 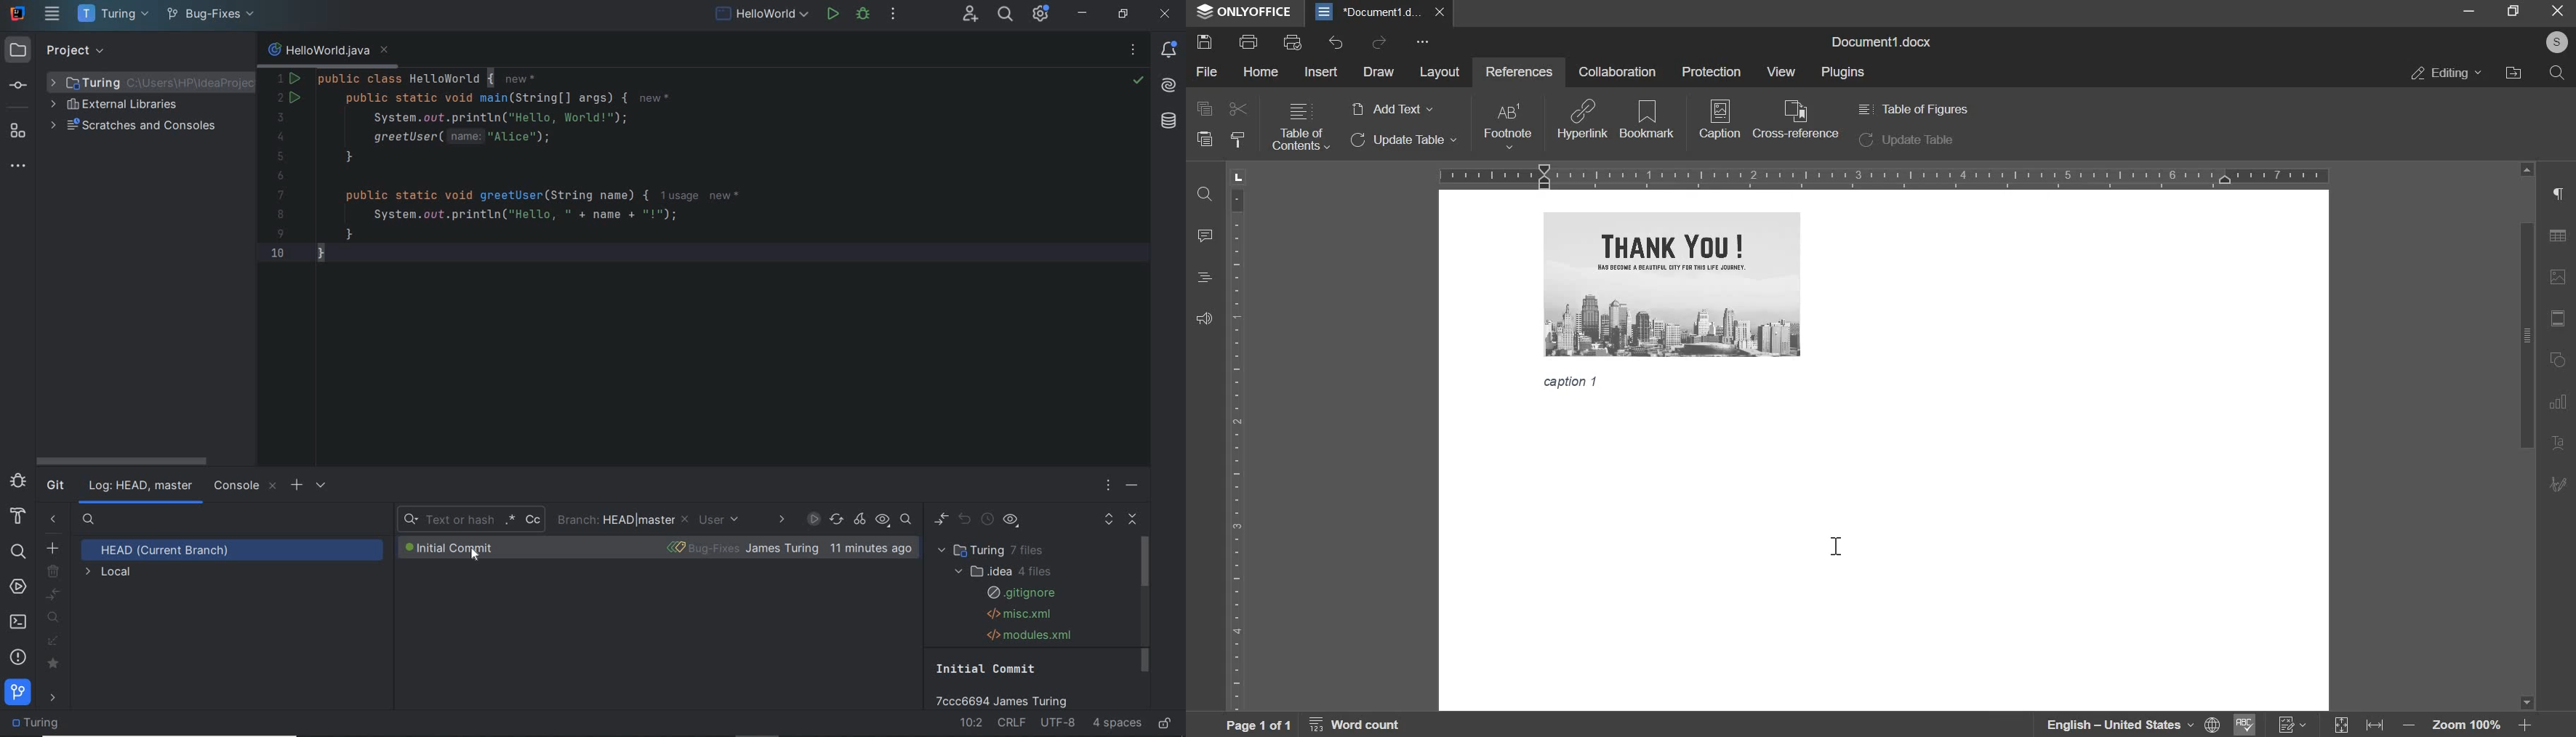 What do you see at coordinates (1405, 140) in the screenshot?
I see `update table` at bounding box center [1405, 140].